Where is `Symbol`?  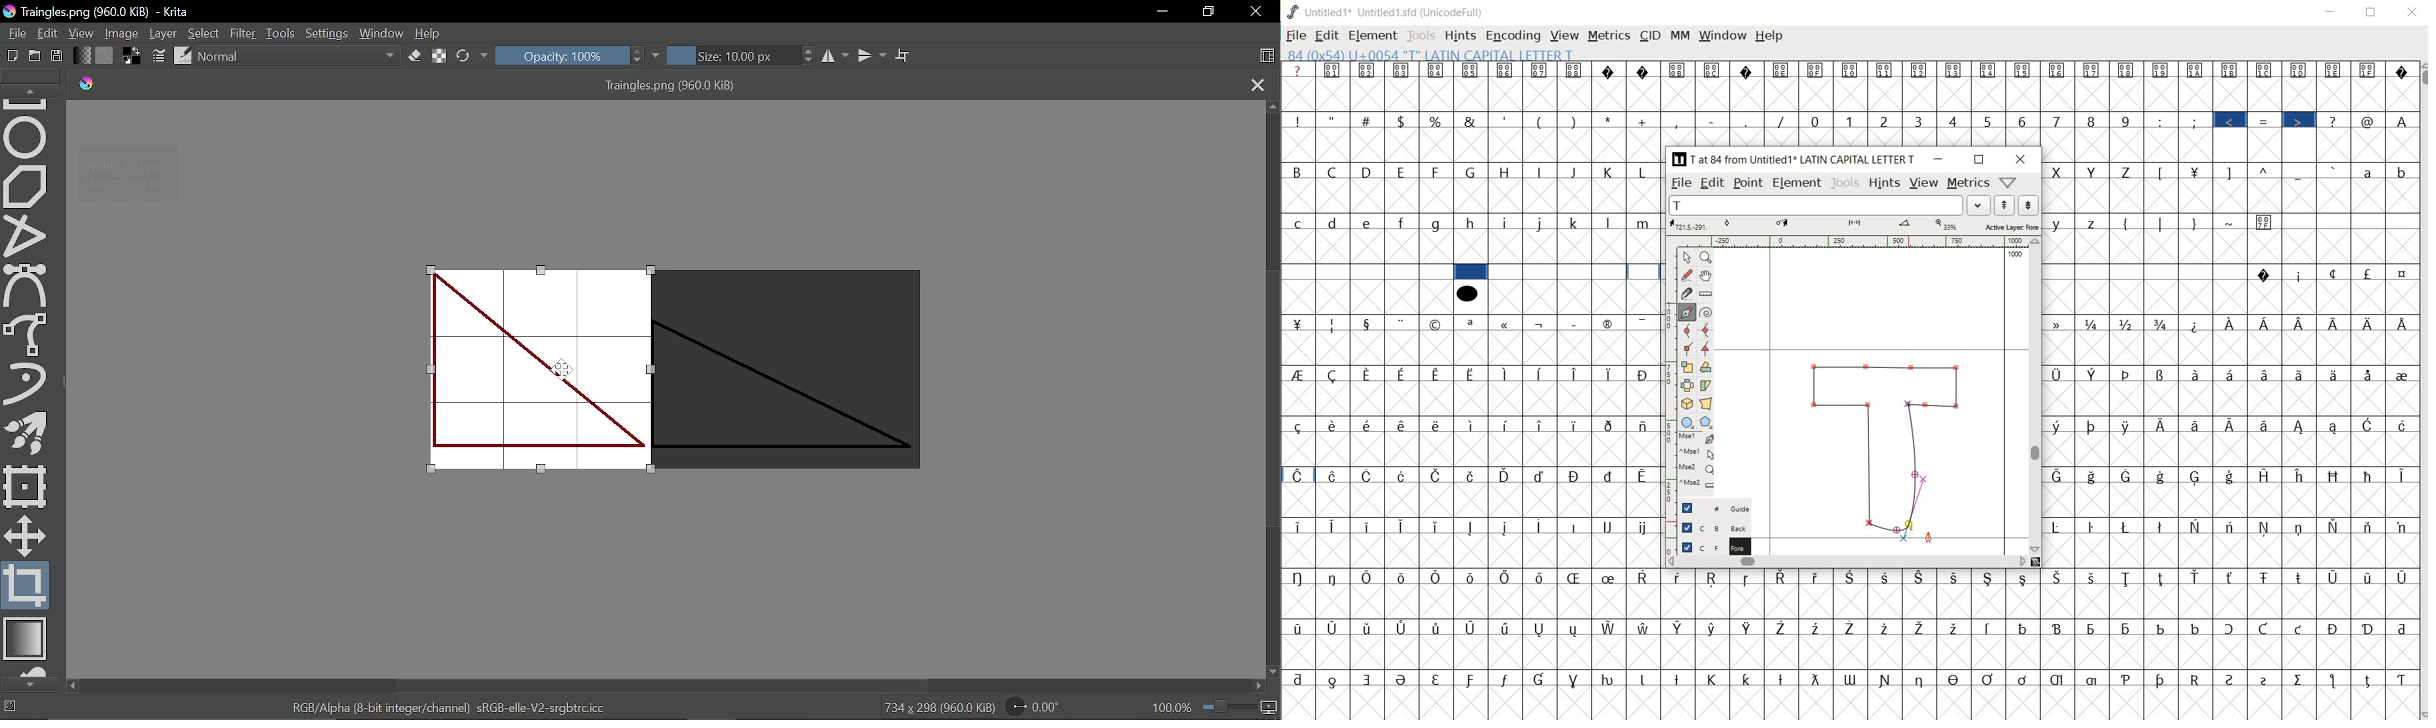 Symbol is located at coordinates (1435, 70).